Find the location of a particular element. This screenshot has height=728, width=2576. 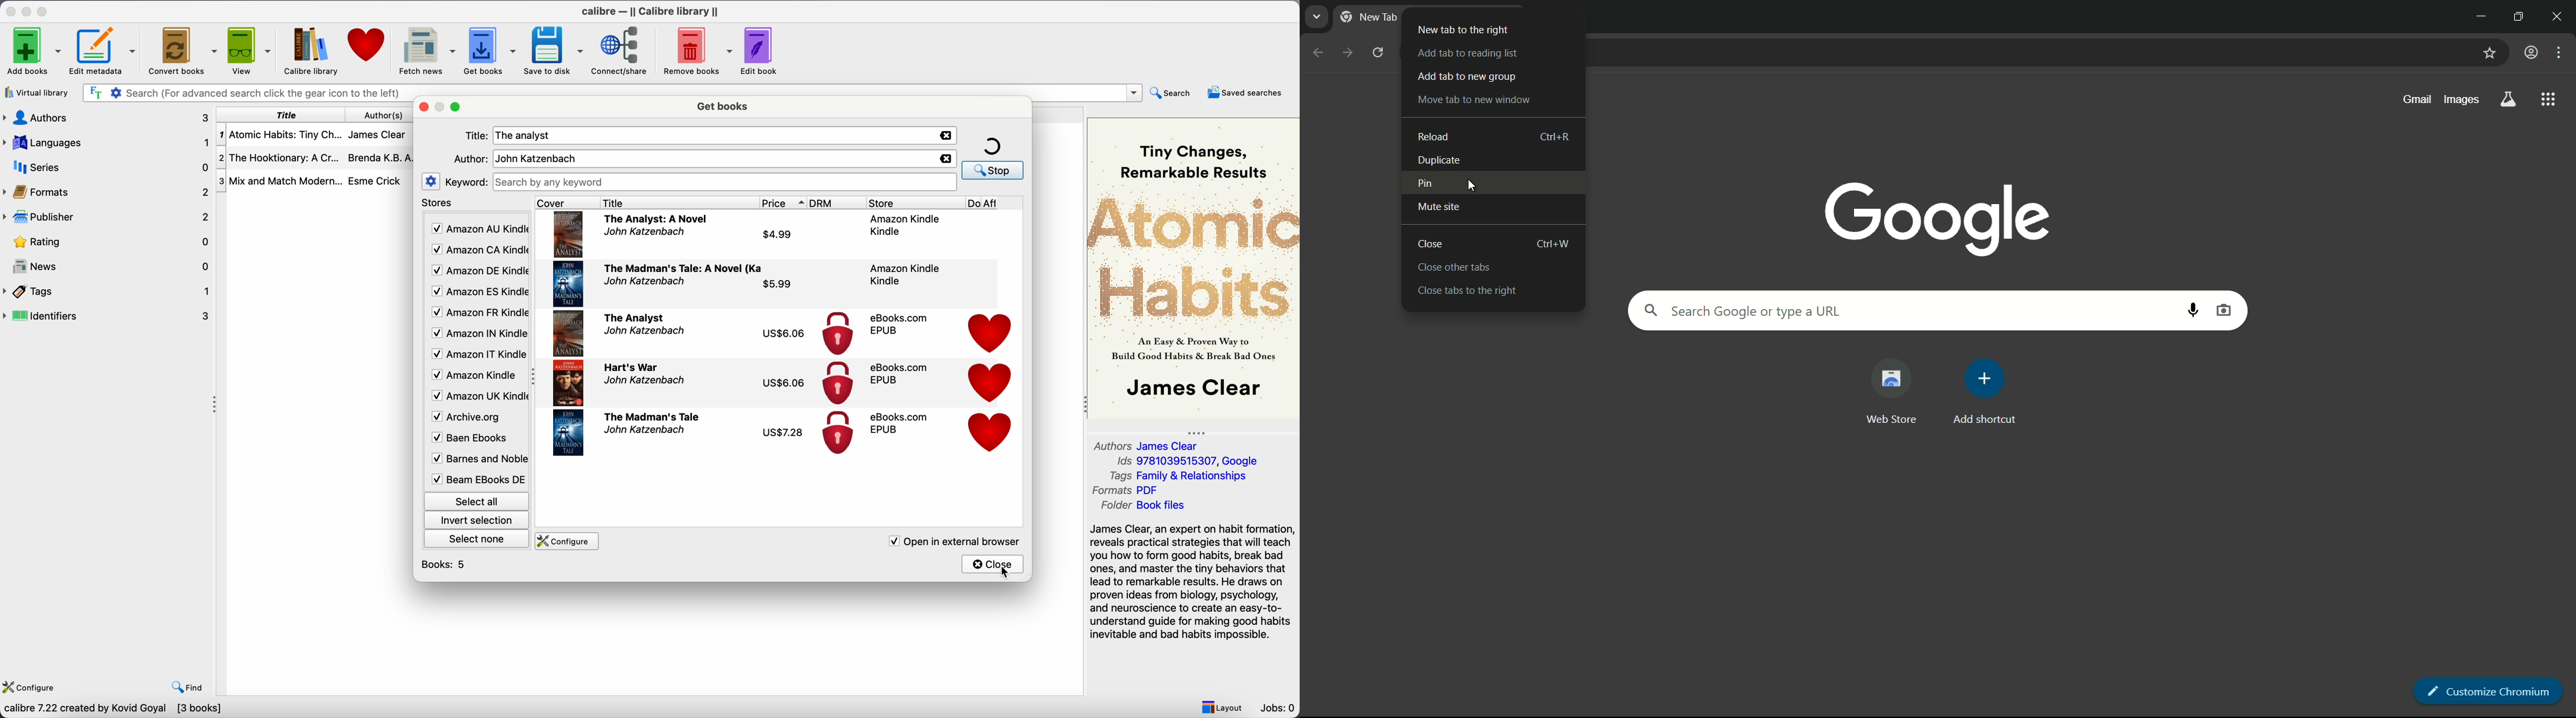

Hart's War is located at coordinates (632, 367).